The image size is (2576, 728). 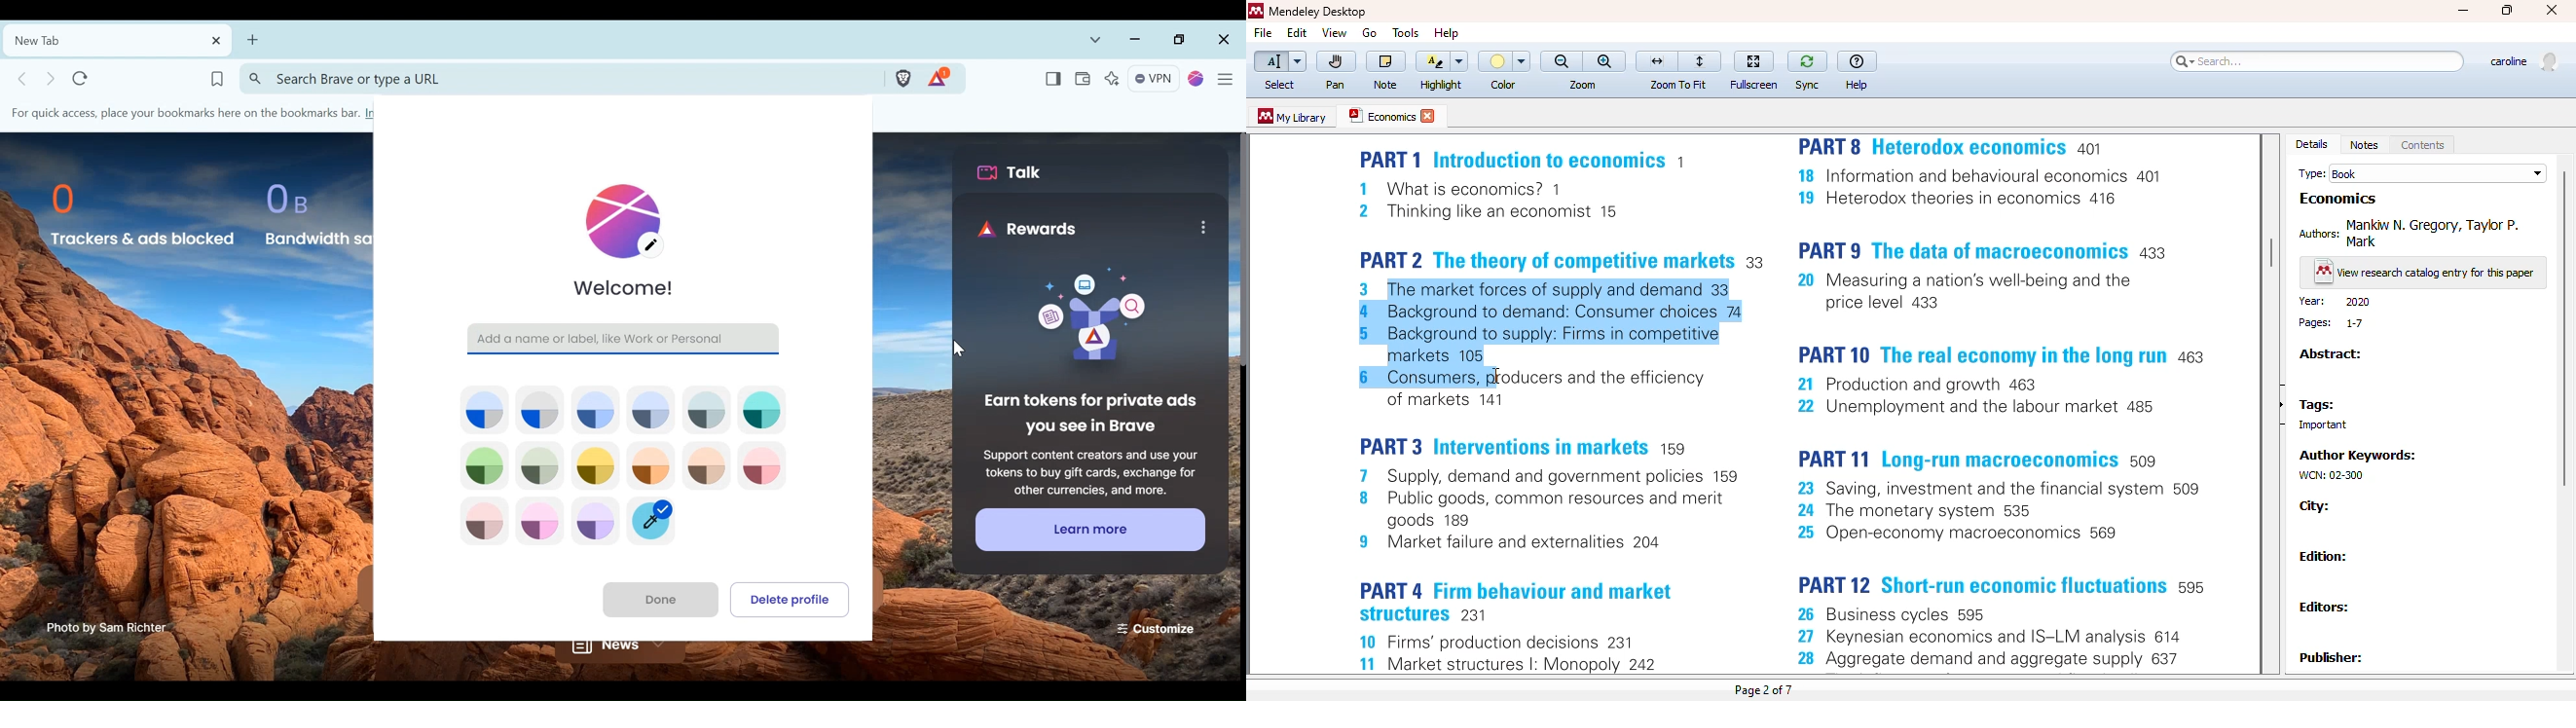 I want to click on note, so click(x=1385, y=62).